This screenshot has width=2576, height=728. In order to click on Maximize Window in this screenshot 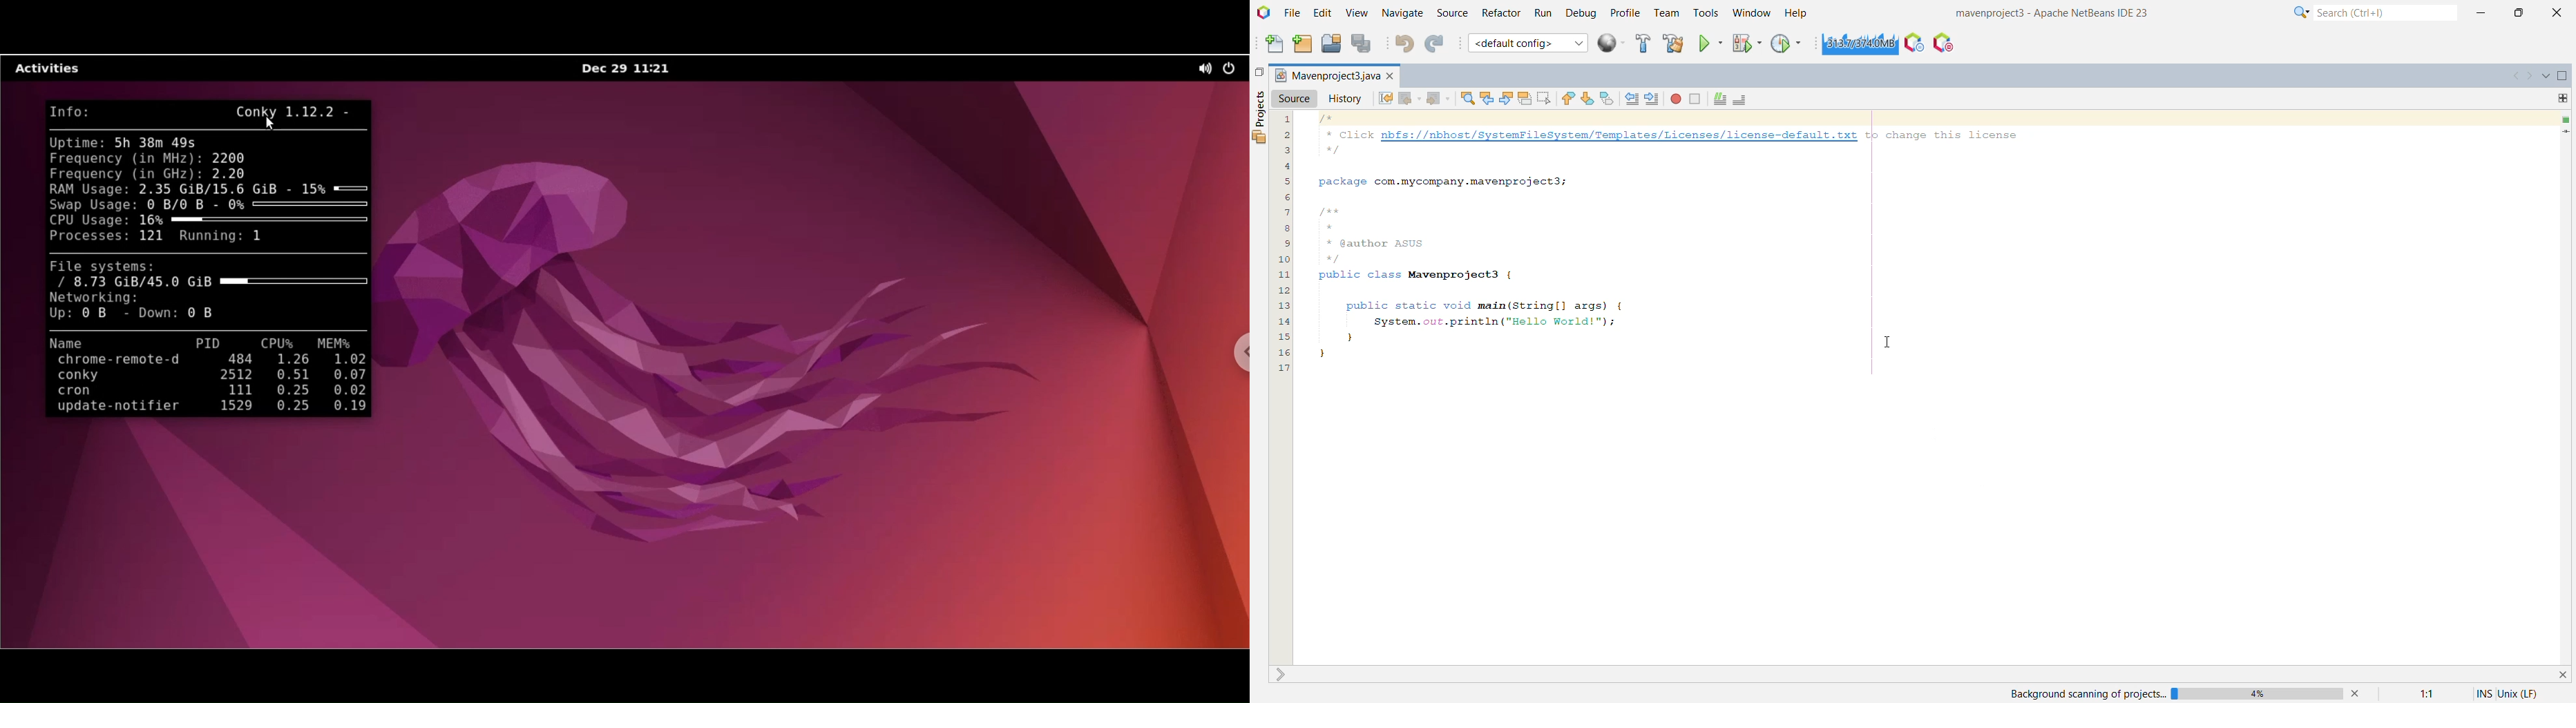, I will do `click(2563, 77)`.